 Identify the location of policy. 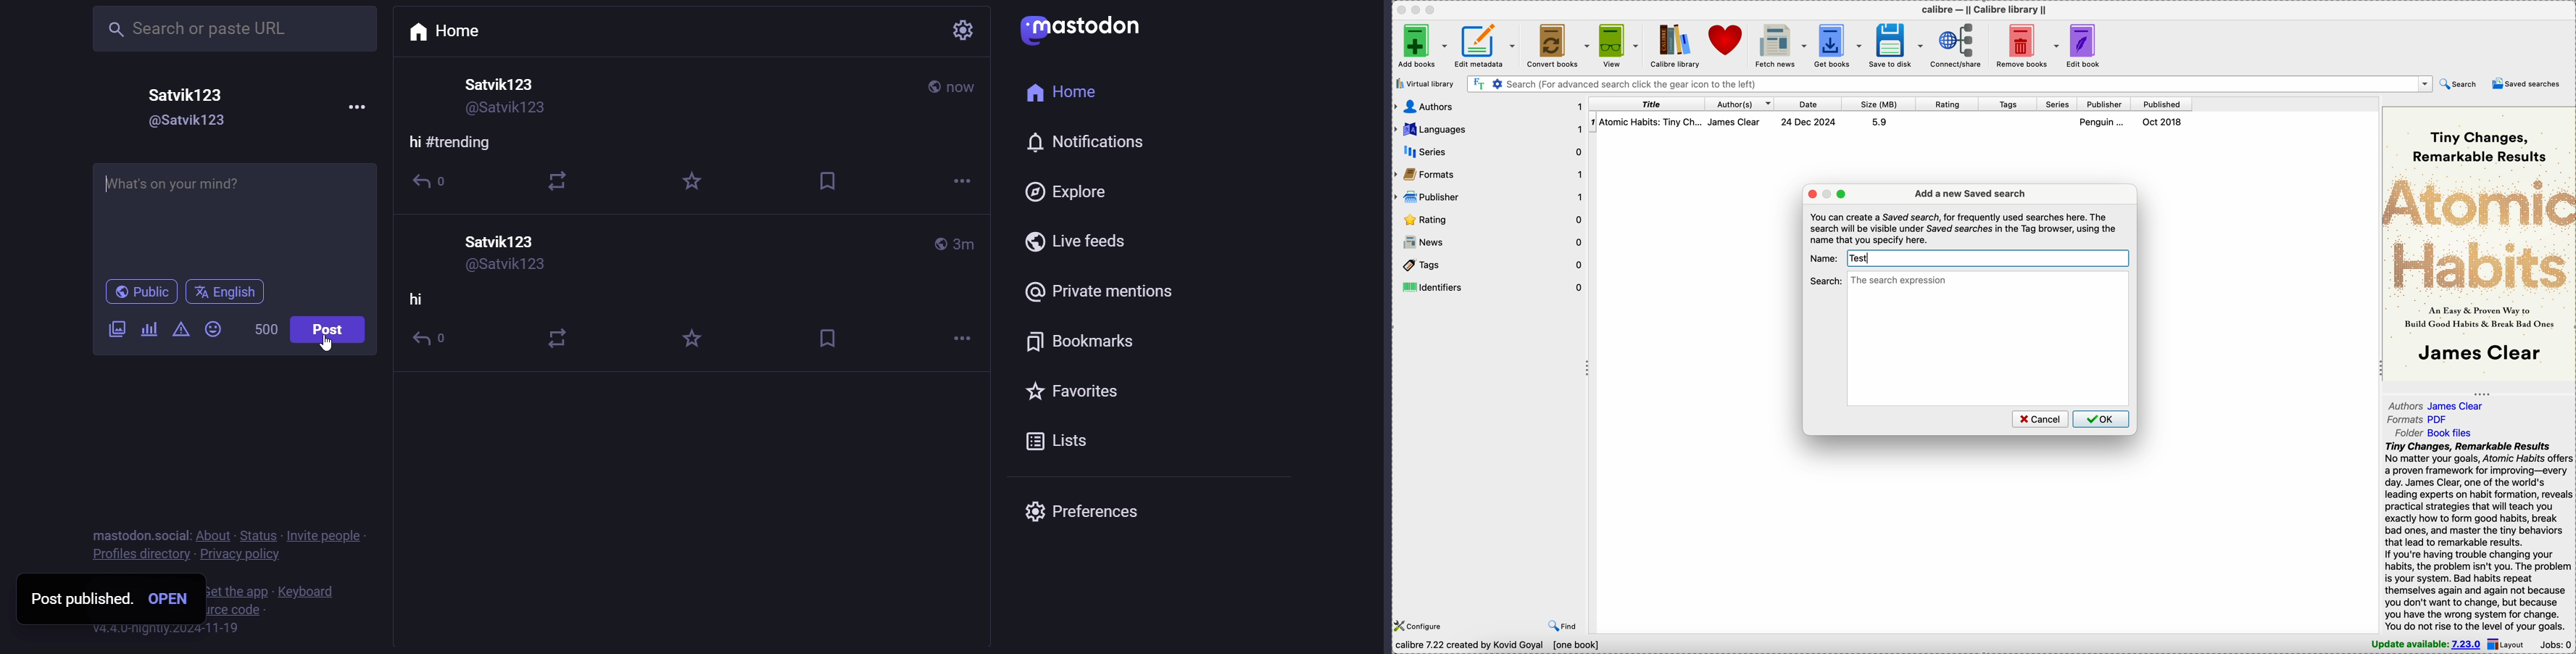
(242, 558).